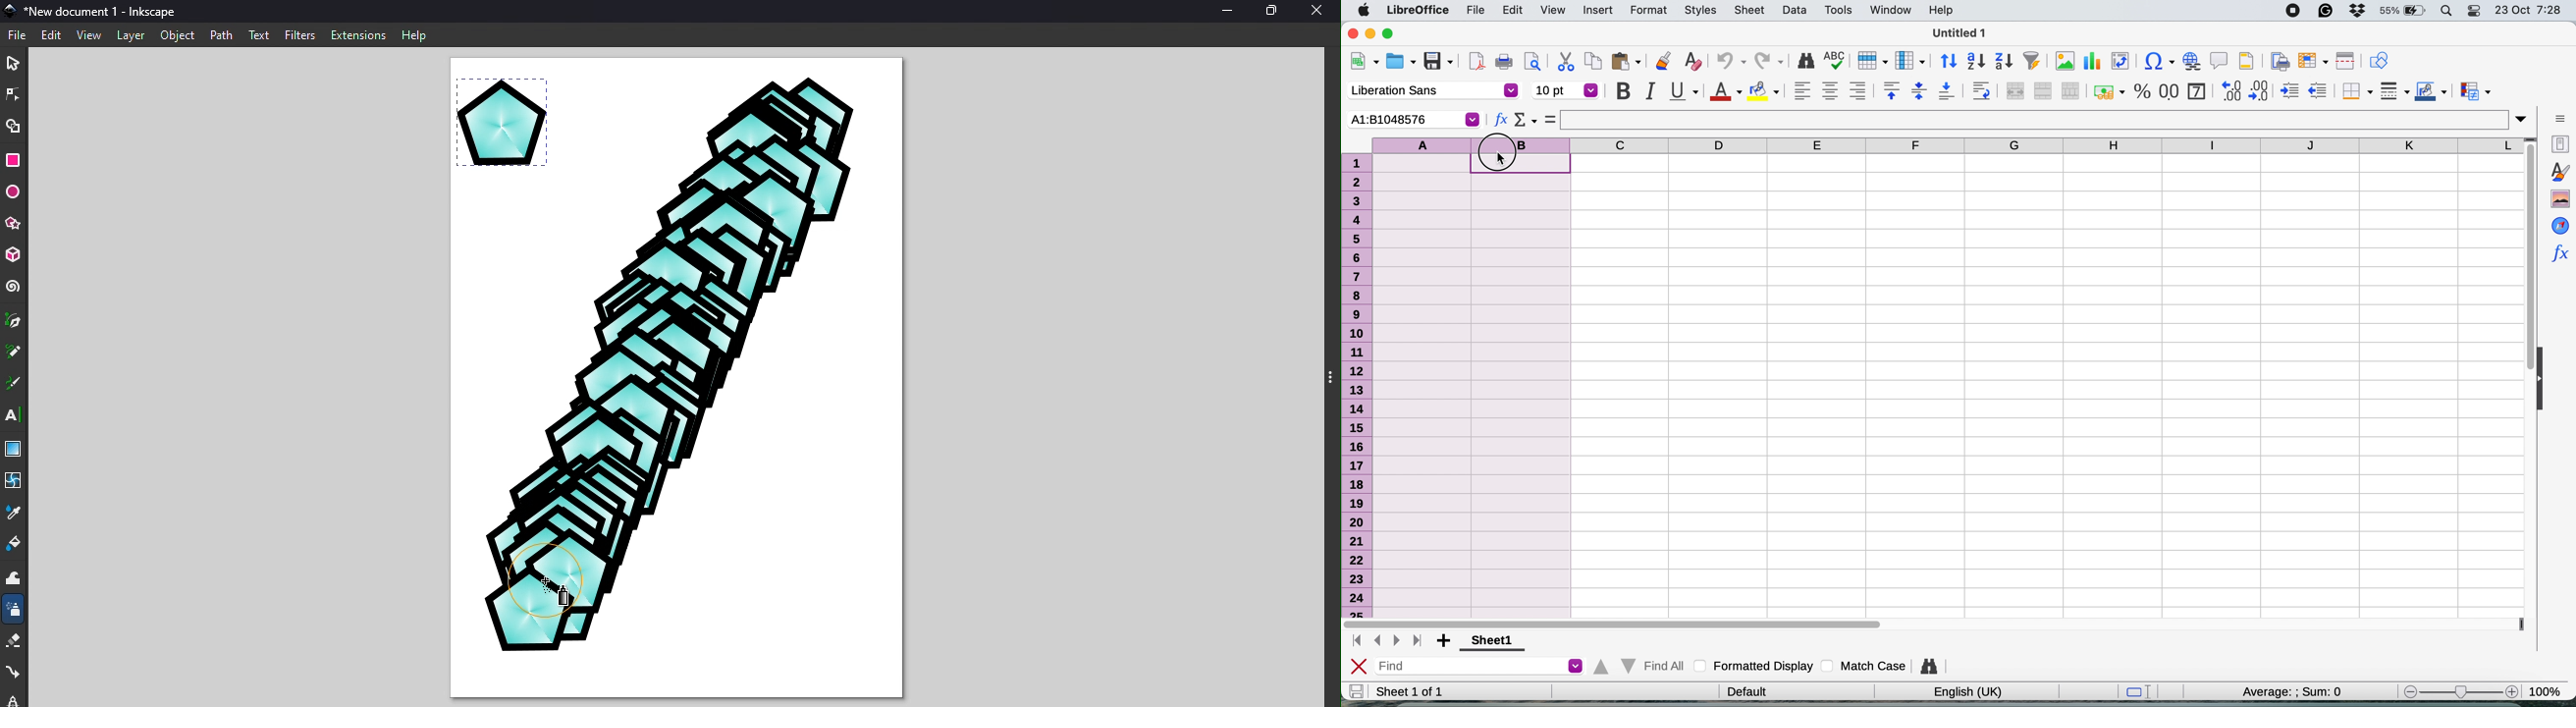 This screenshot has height=728, width=2576. What do you see at coordinates (15, 162) in the screenshot?
I see `Rectangle tool` at bounding box center [15, 162].